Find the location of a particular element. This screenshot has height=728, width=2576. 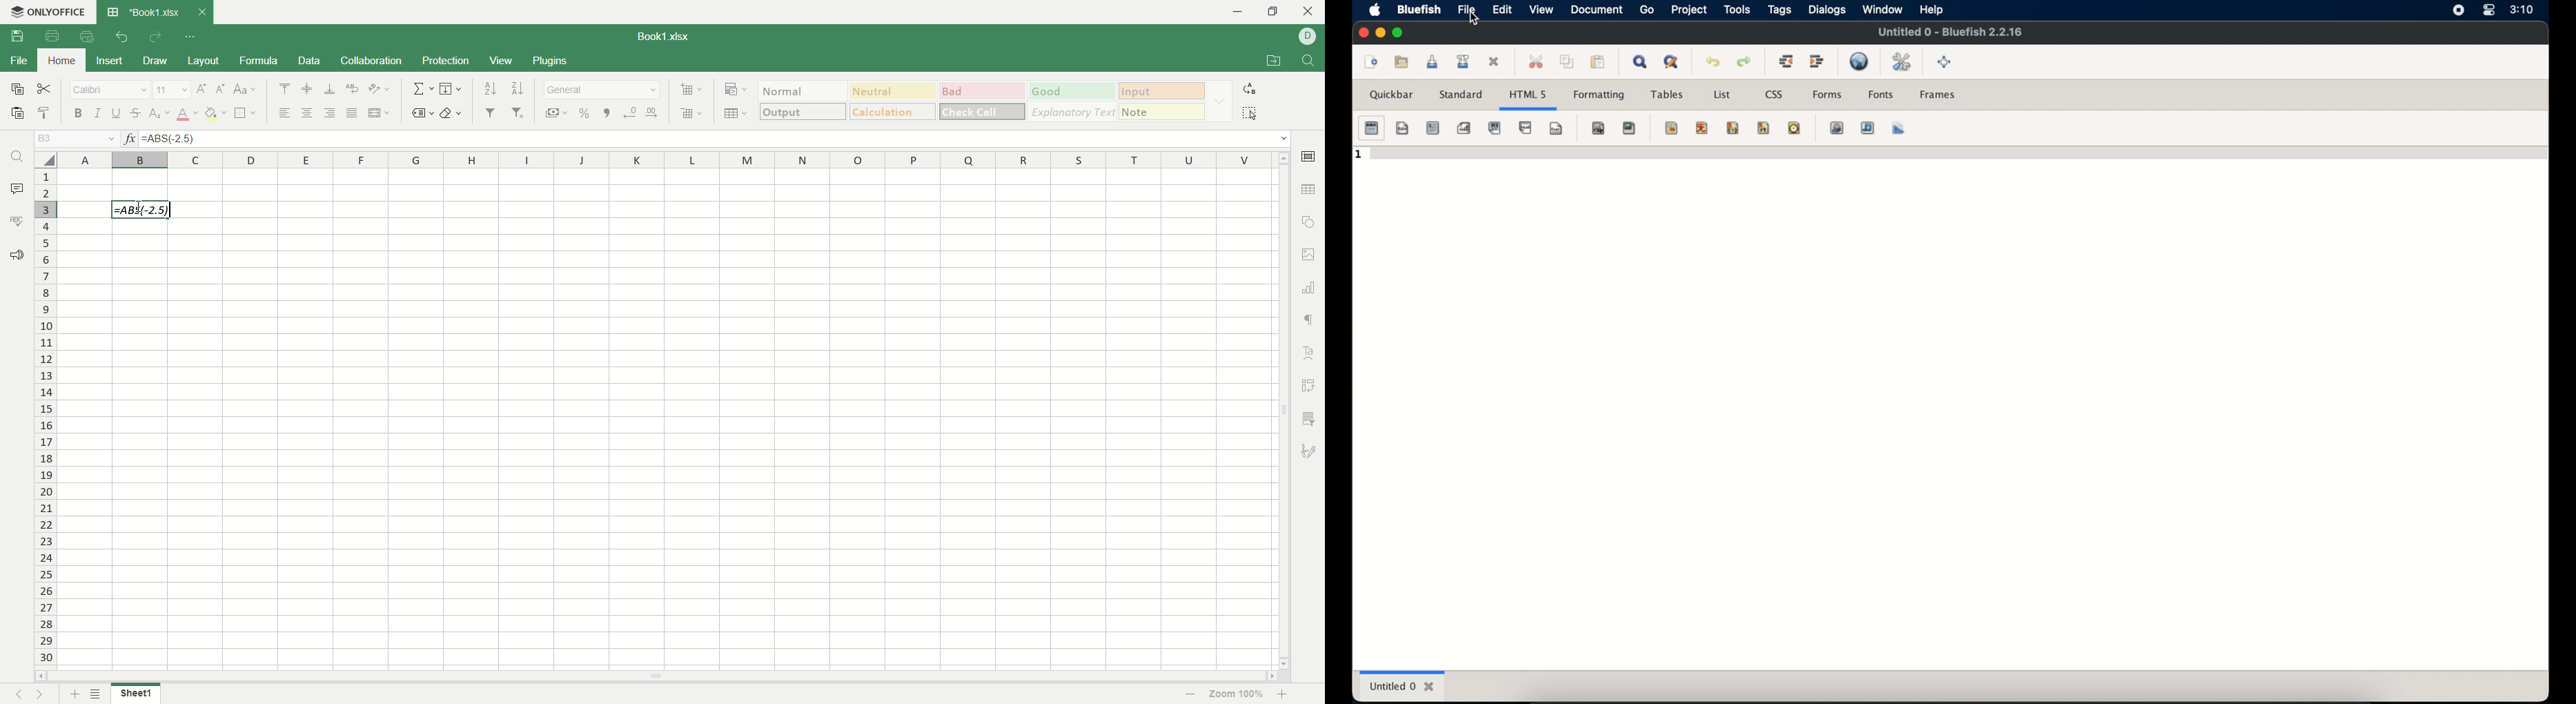

audio is located at coordinates (1868, 128).